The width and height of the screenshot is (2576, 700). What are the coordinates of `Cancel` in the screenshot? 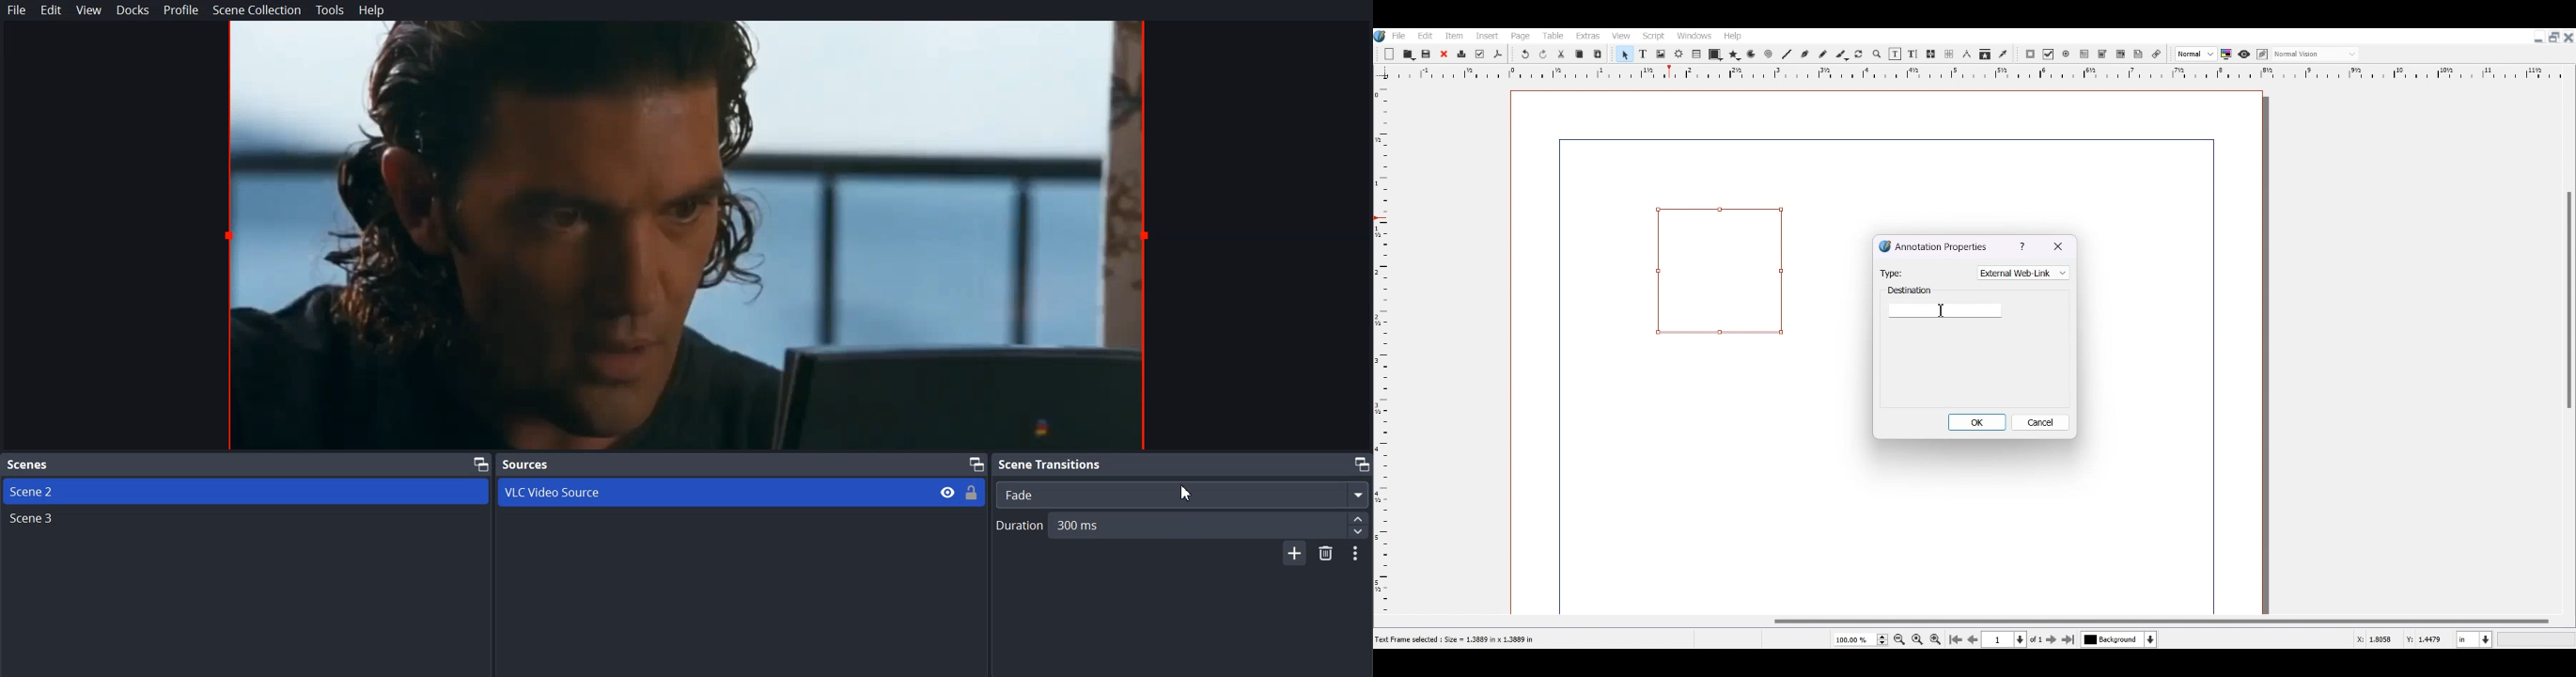 It's located at (2042, 422).